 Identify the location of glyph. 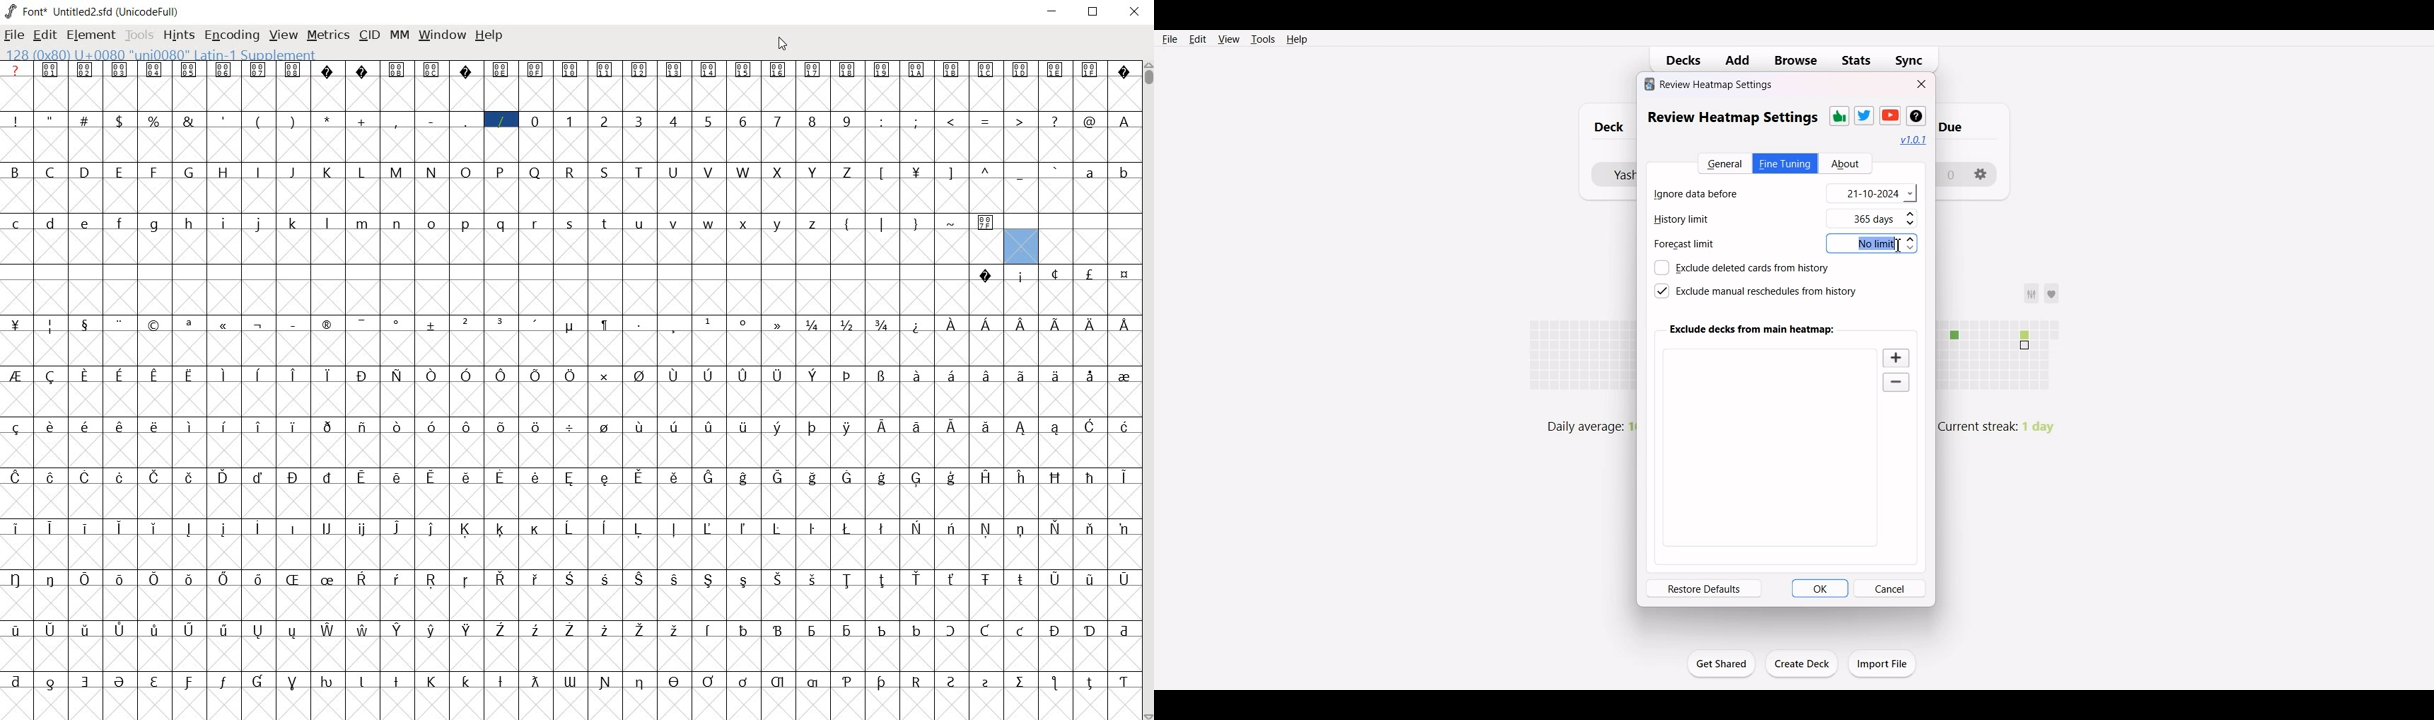
(673, 376).